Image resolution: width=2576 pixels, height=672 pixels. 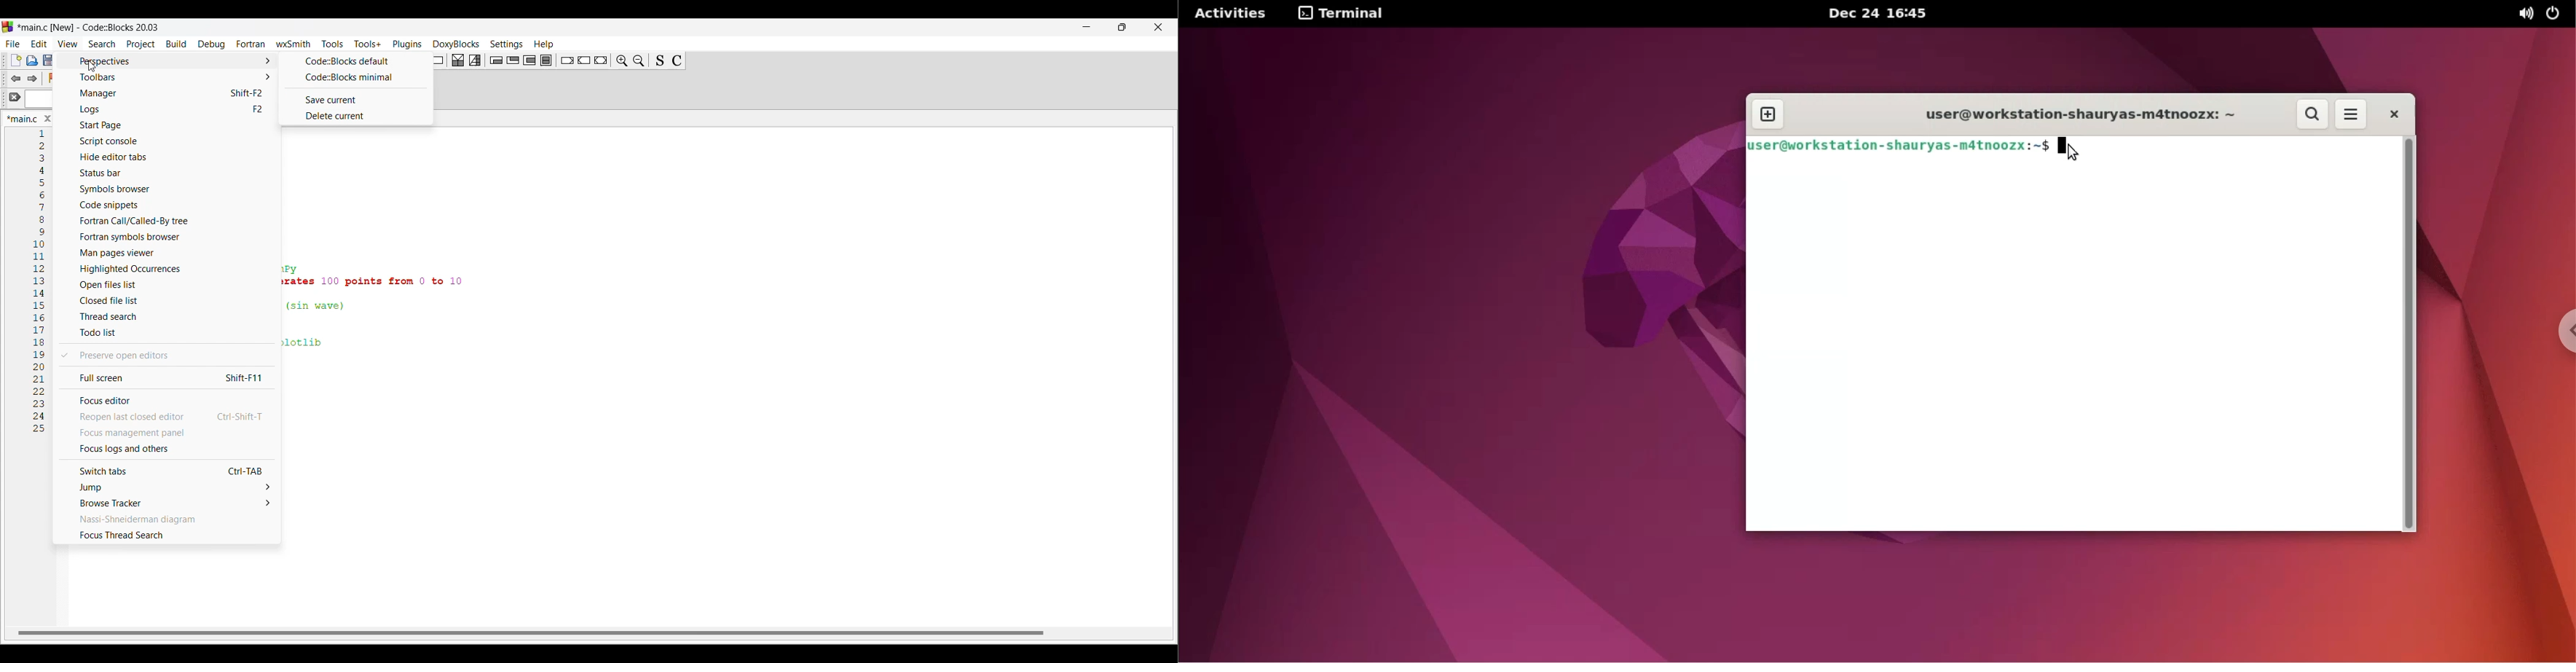 I want to click on Focus management panel, so click(x=166, y=432).